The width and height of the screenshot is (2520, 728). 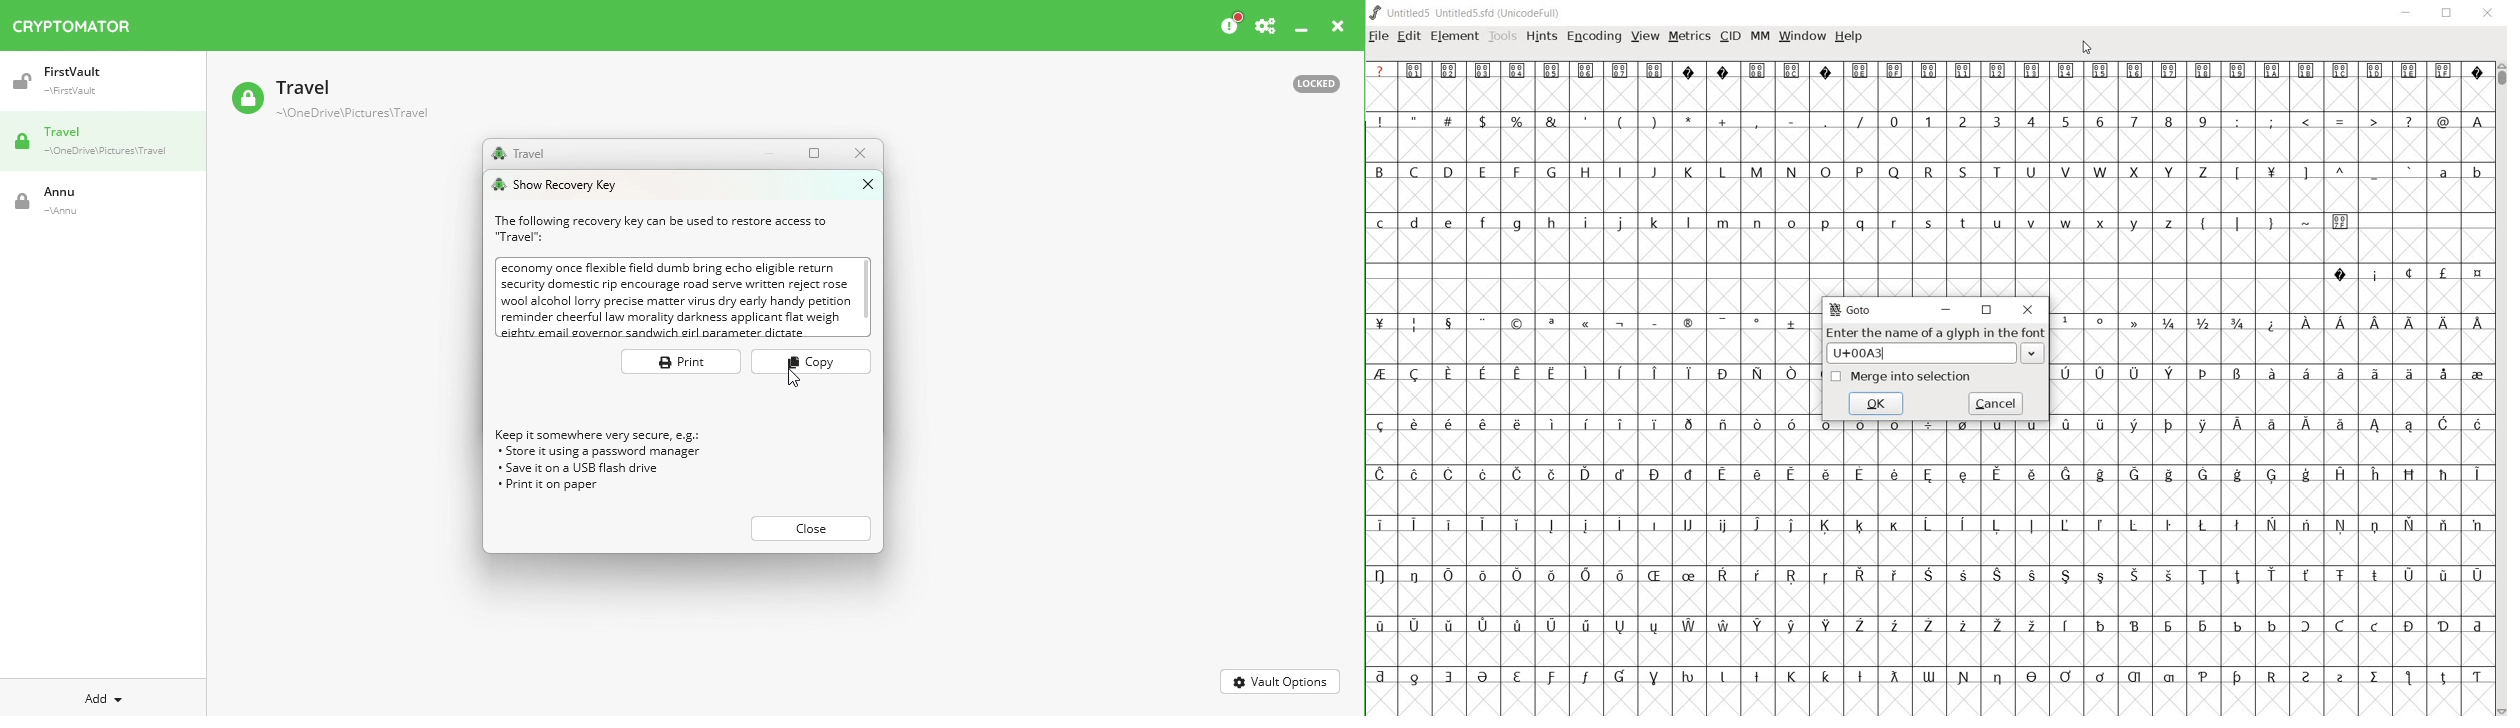 What do you see at coordinates (1482, 626) in the screenshot?
I see `Symbol` at bounding box center [1482, 626].